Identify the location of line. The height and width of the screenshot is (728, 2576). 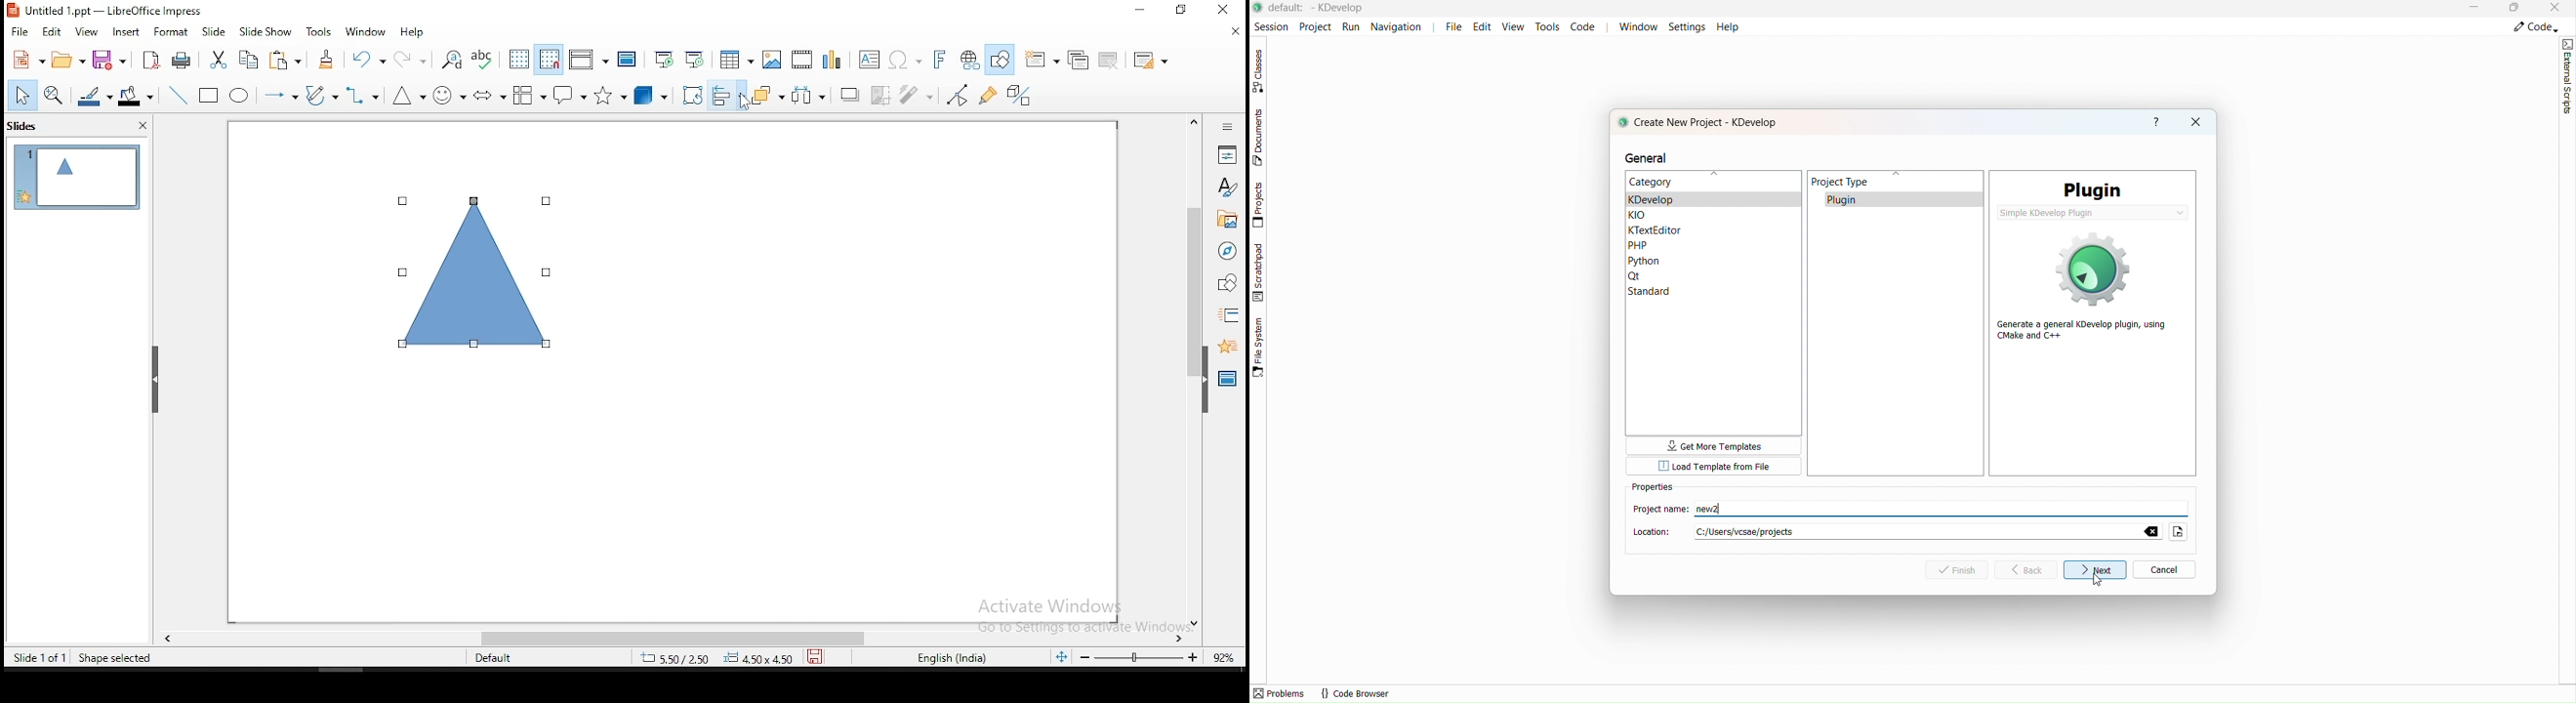
(181, 94).